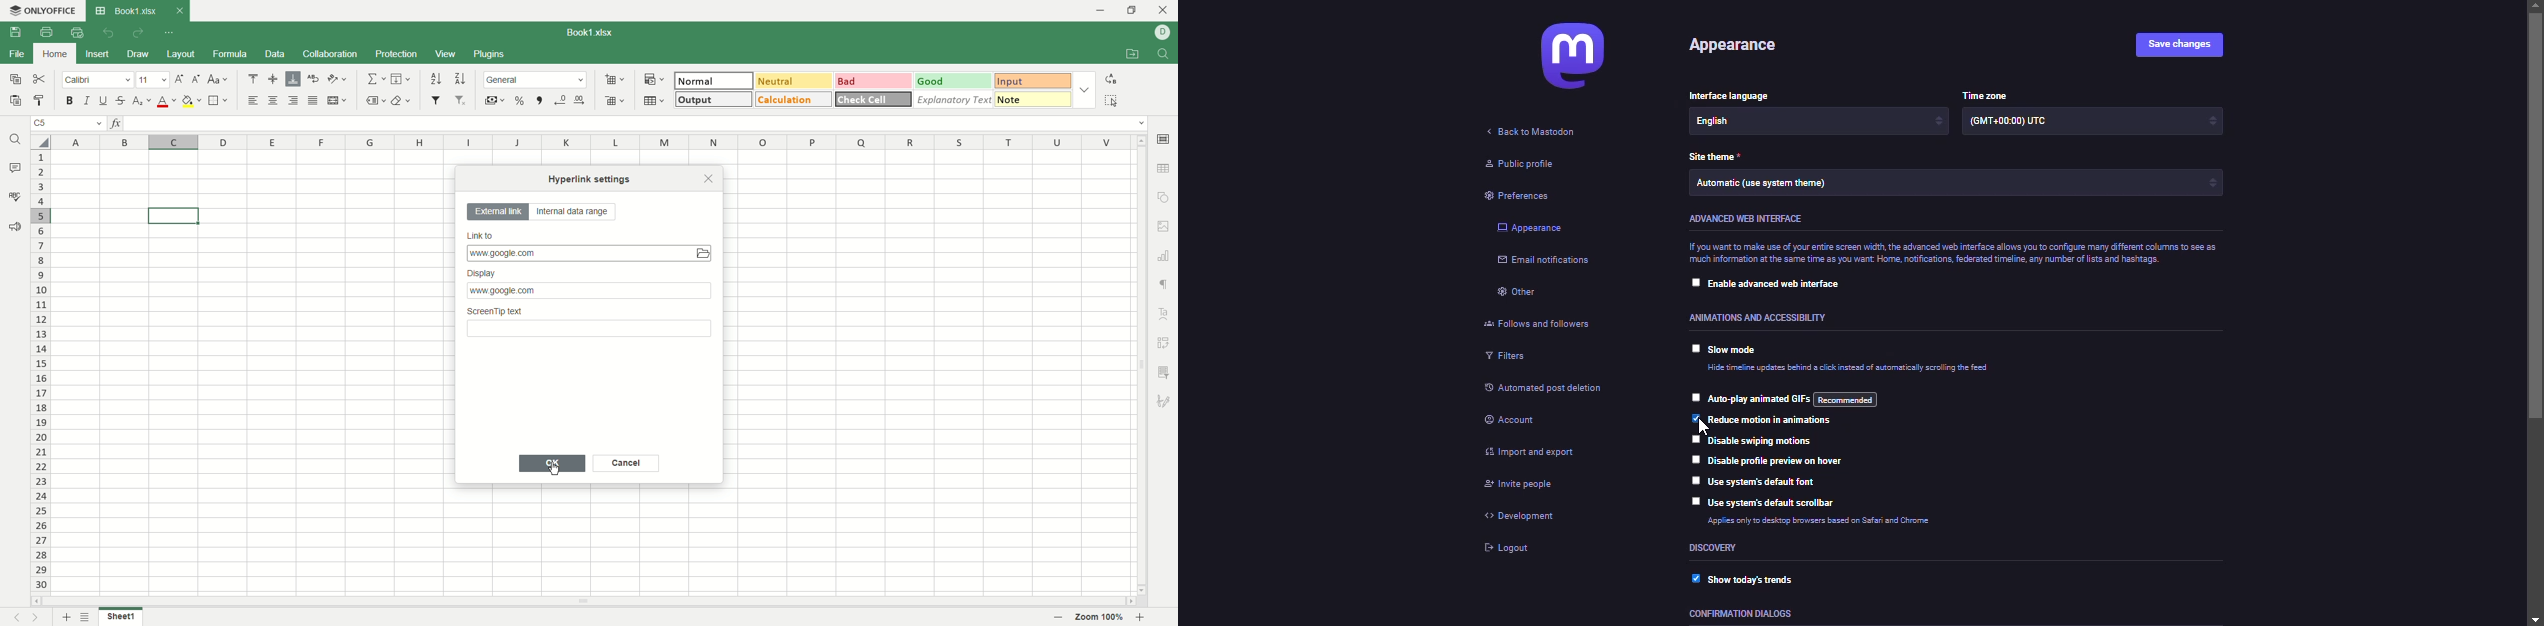 This screenshot has width=2548, height=644. What do you see at coordinates (218, 79) in the screenshot?
I see `case` at bounding box center [218, 79].